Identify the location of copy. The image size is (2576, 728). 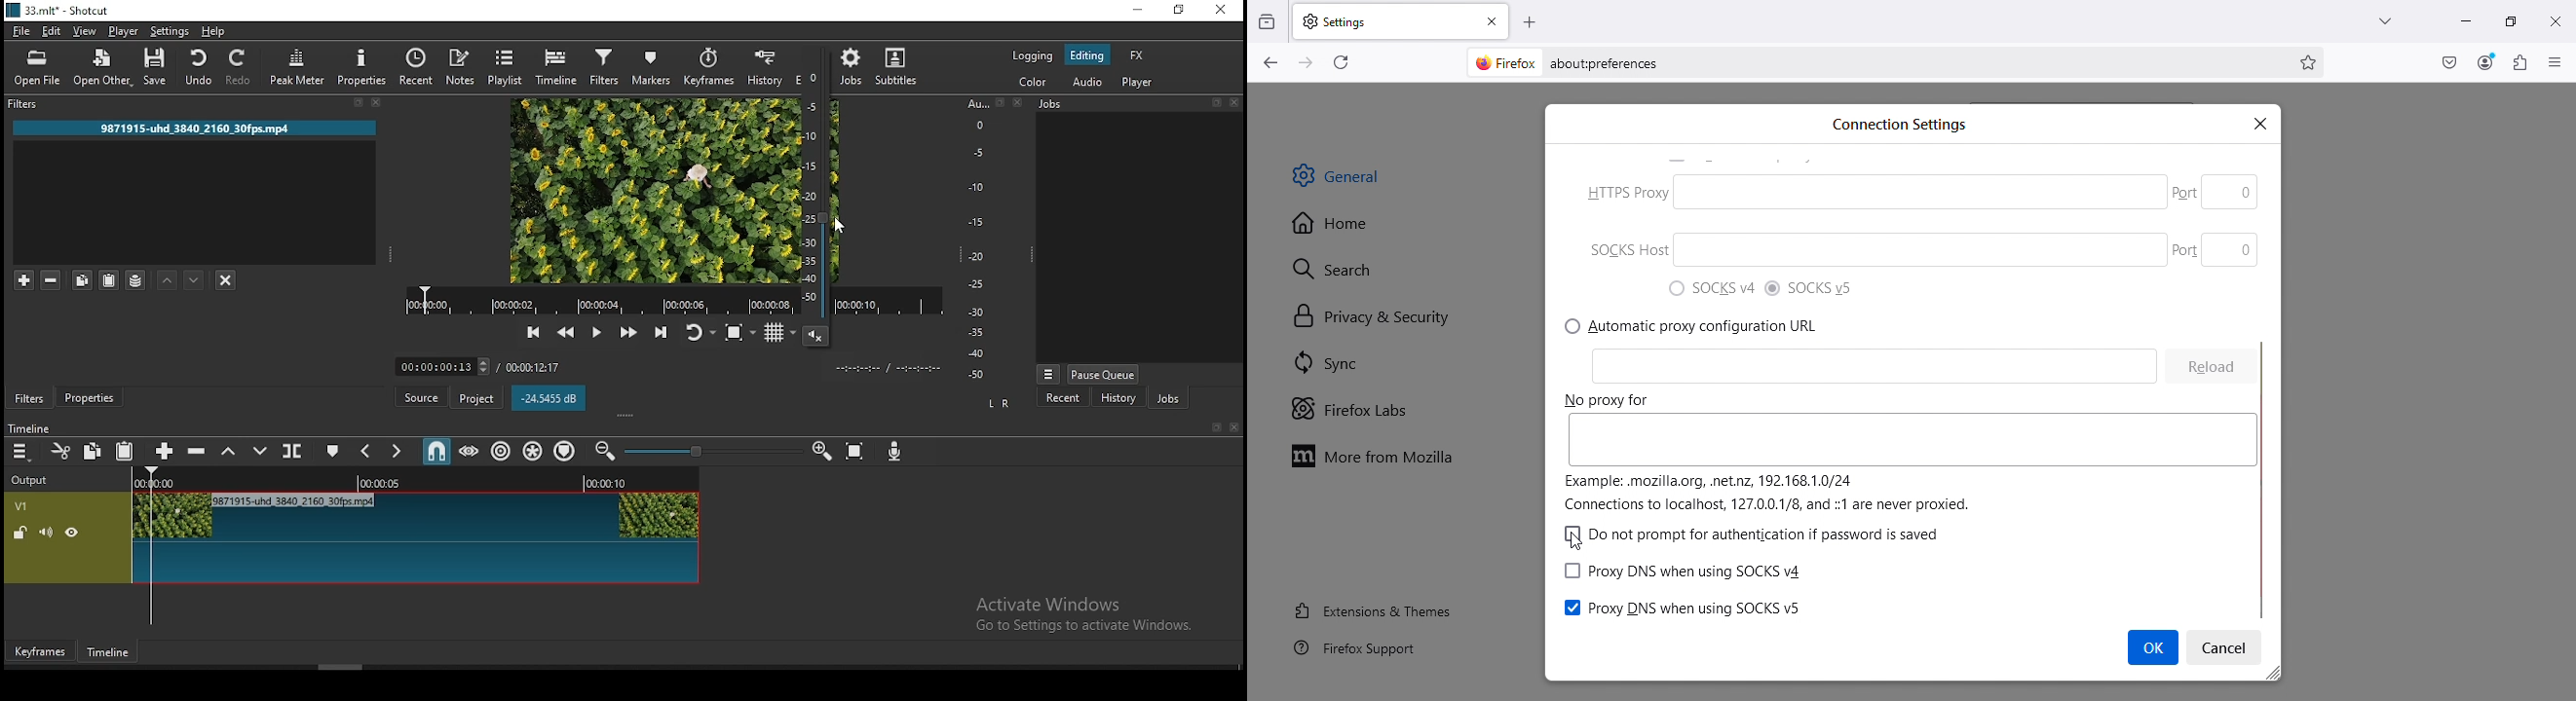
(95, 452).